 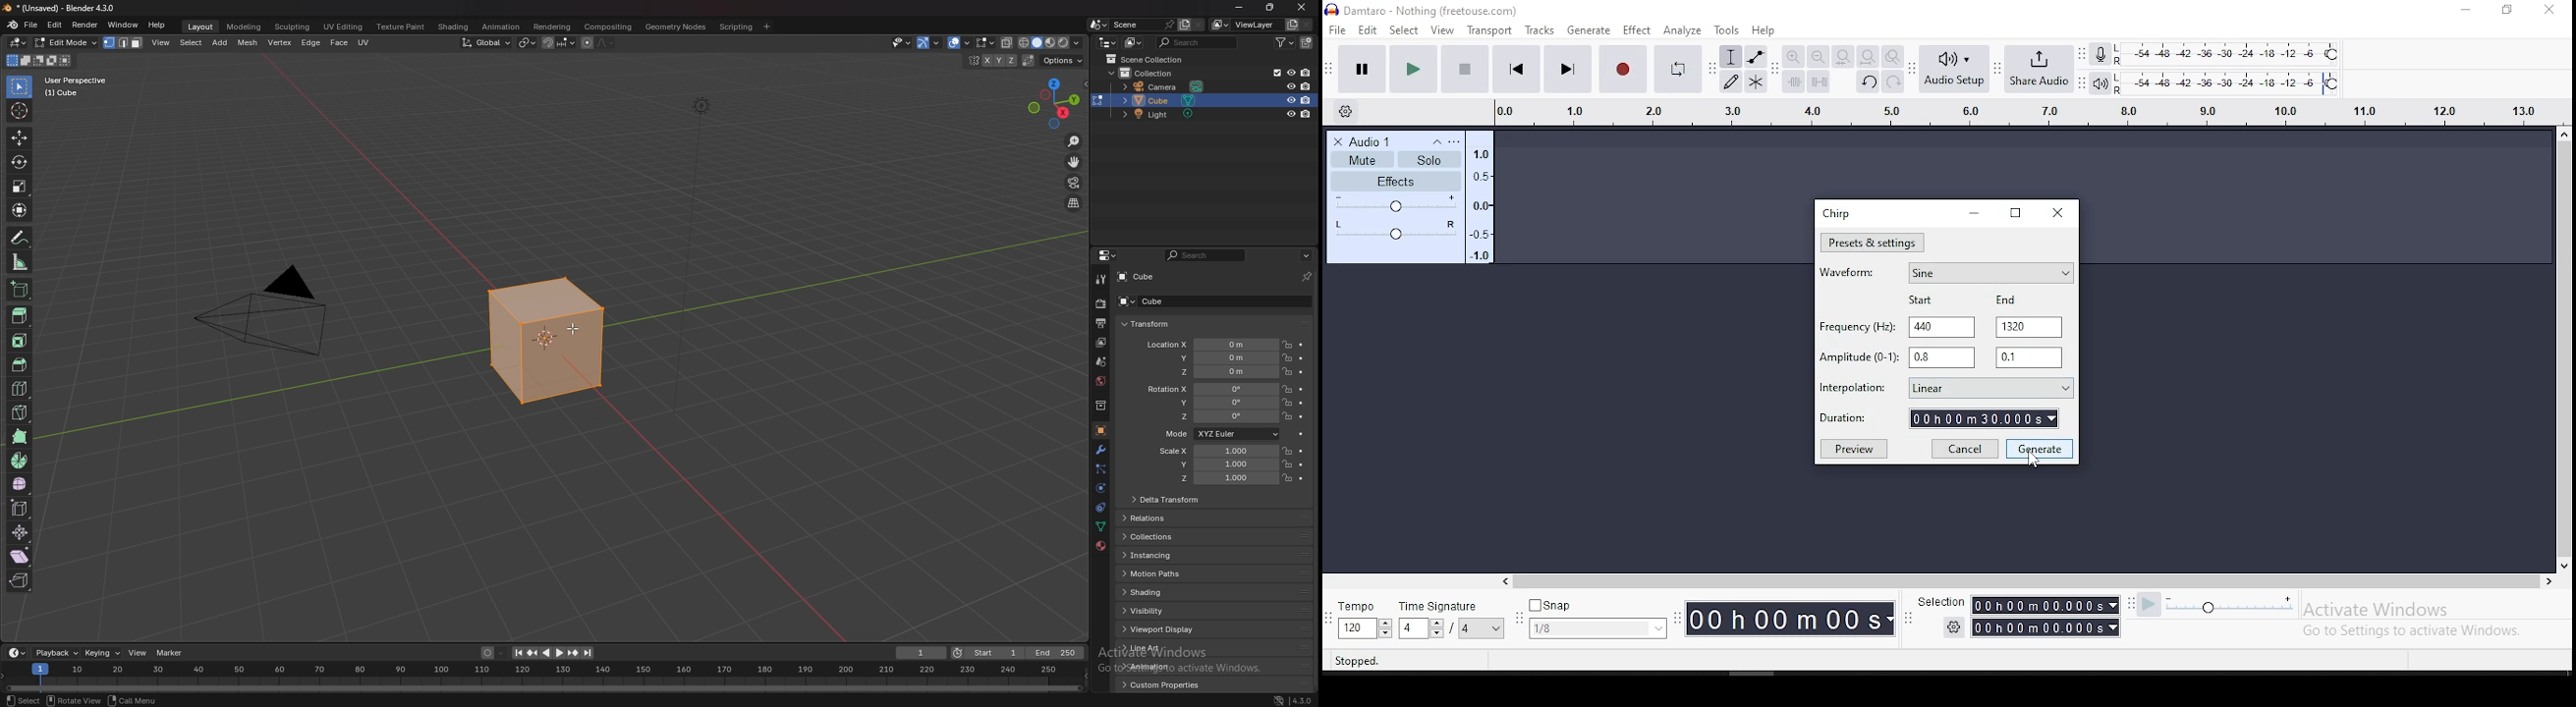 I want to click on solo, so click(x=1429, y=159).